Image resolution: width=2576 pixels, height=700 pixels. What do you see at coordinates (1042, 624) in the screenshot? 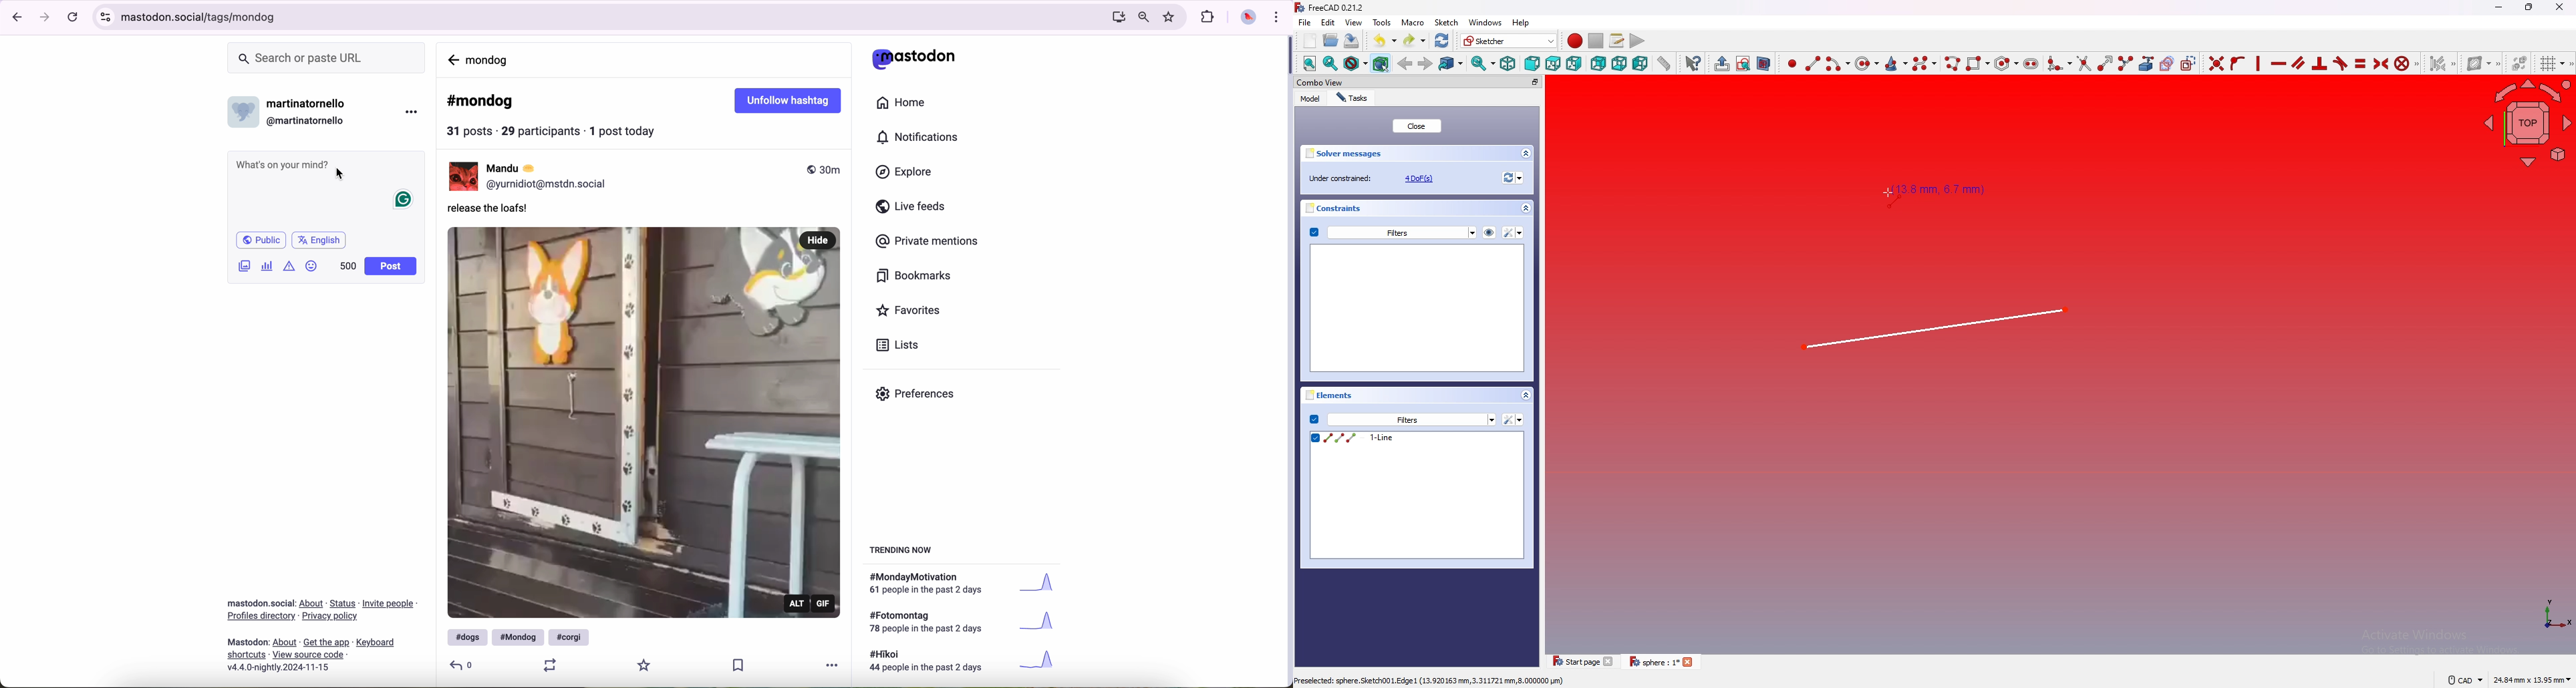
I see `graph` at bounding box center [1042, 624].